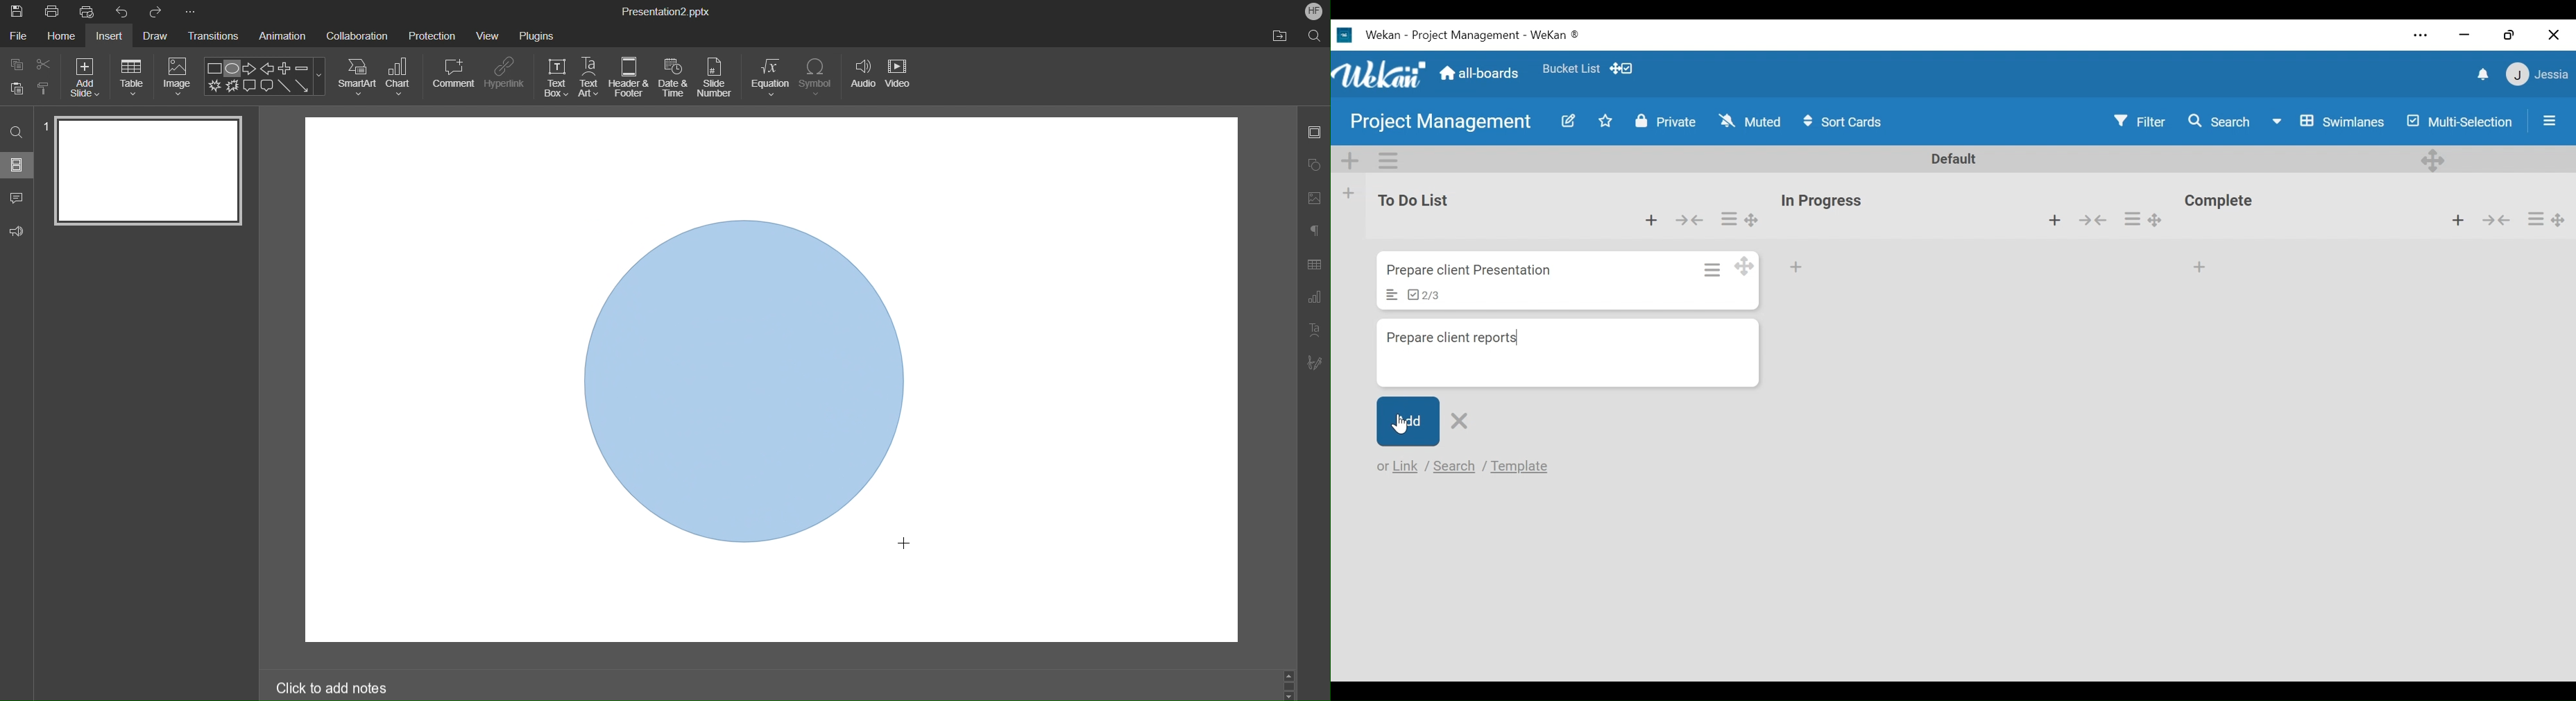  What do you see at coordinates (178, 77) in the screenshot?
I see `Image` at bounding box center [178, 77].